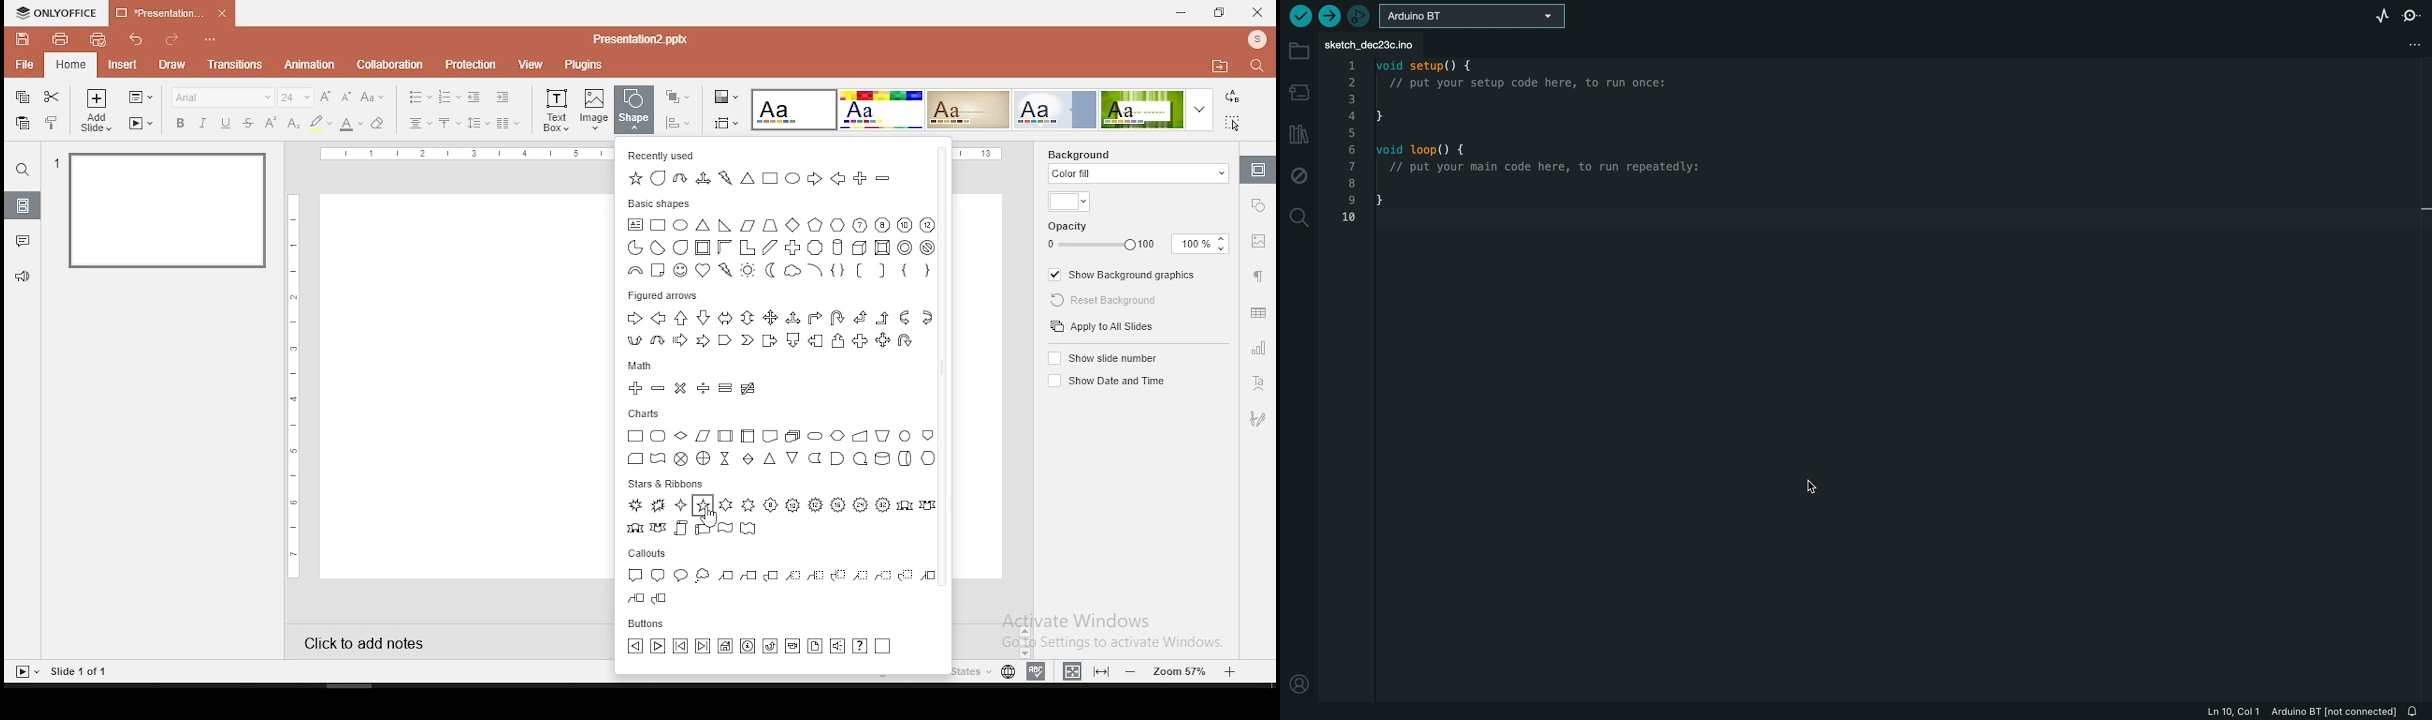 Image resolution: width=2436 pixels, height=728 pixels. Describe the element at coordinates (373, 96) in the screenshot. I see `change case` at that location.